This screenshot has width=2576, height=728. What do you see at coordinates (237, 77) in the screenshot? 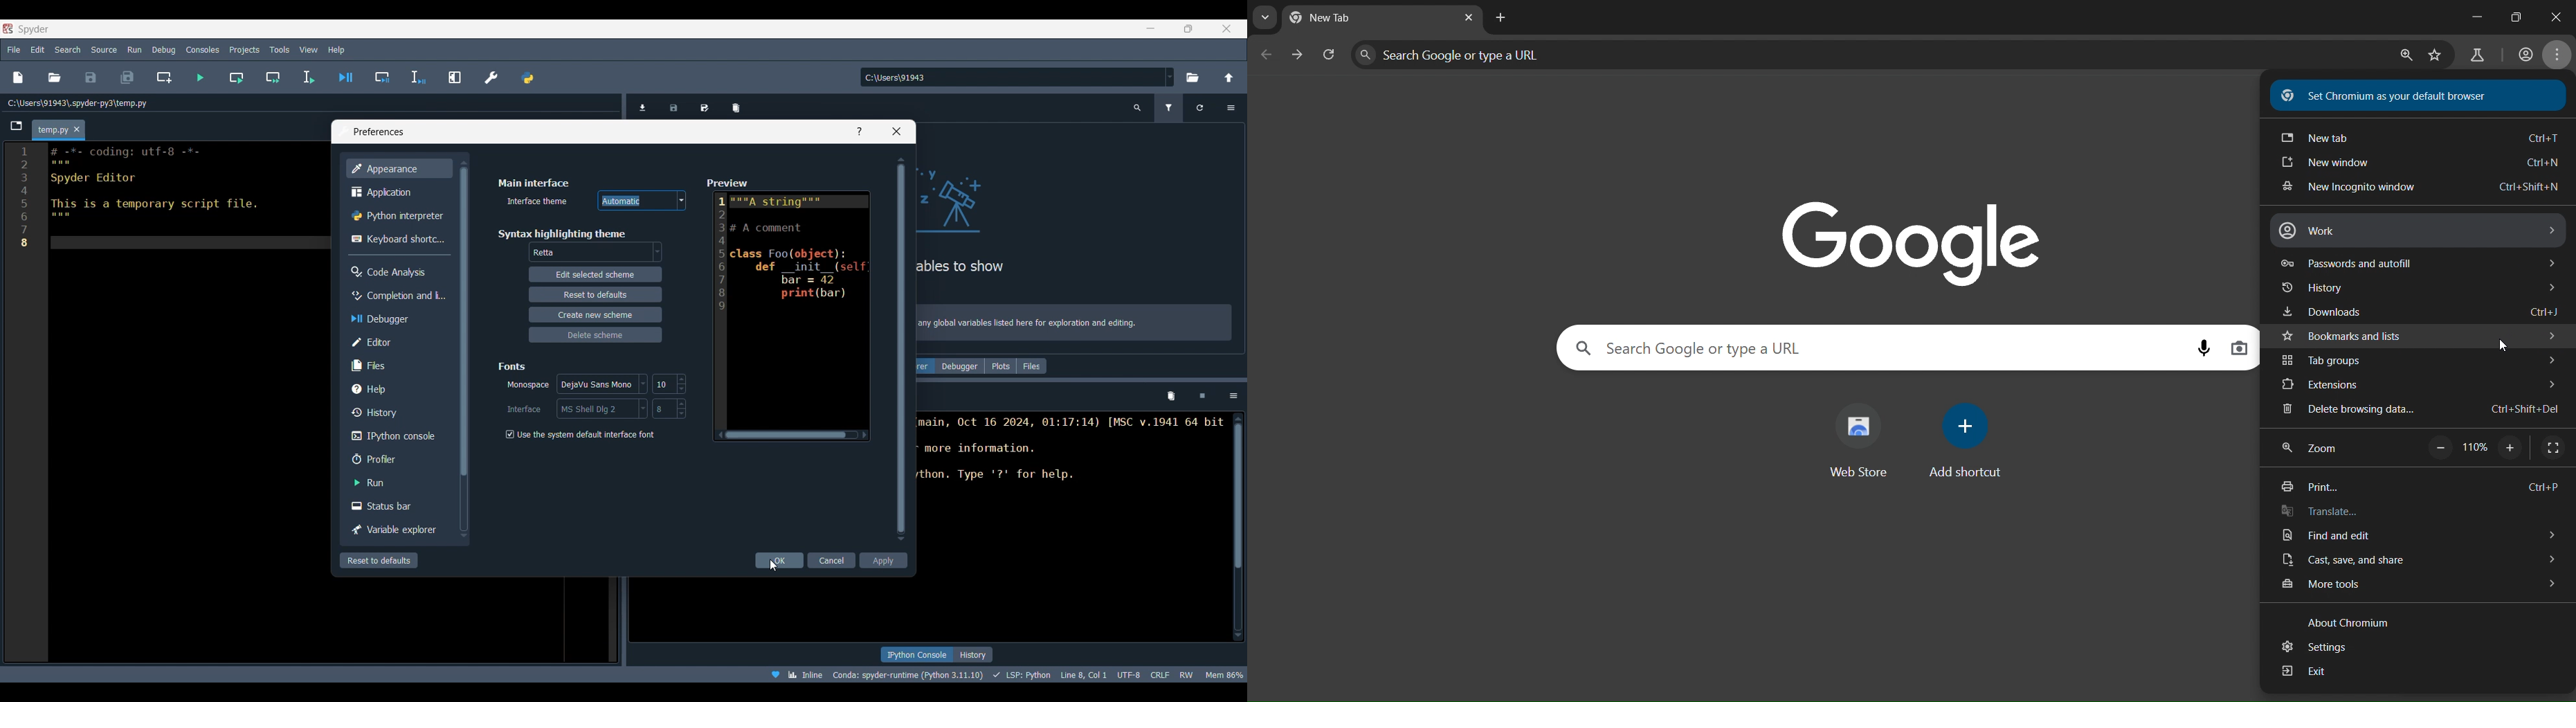
I see `Run current cell` at bounding box center [237, 77].